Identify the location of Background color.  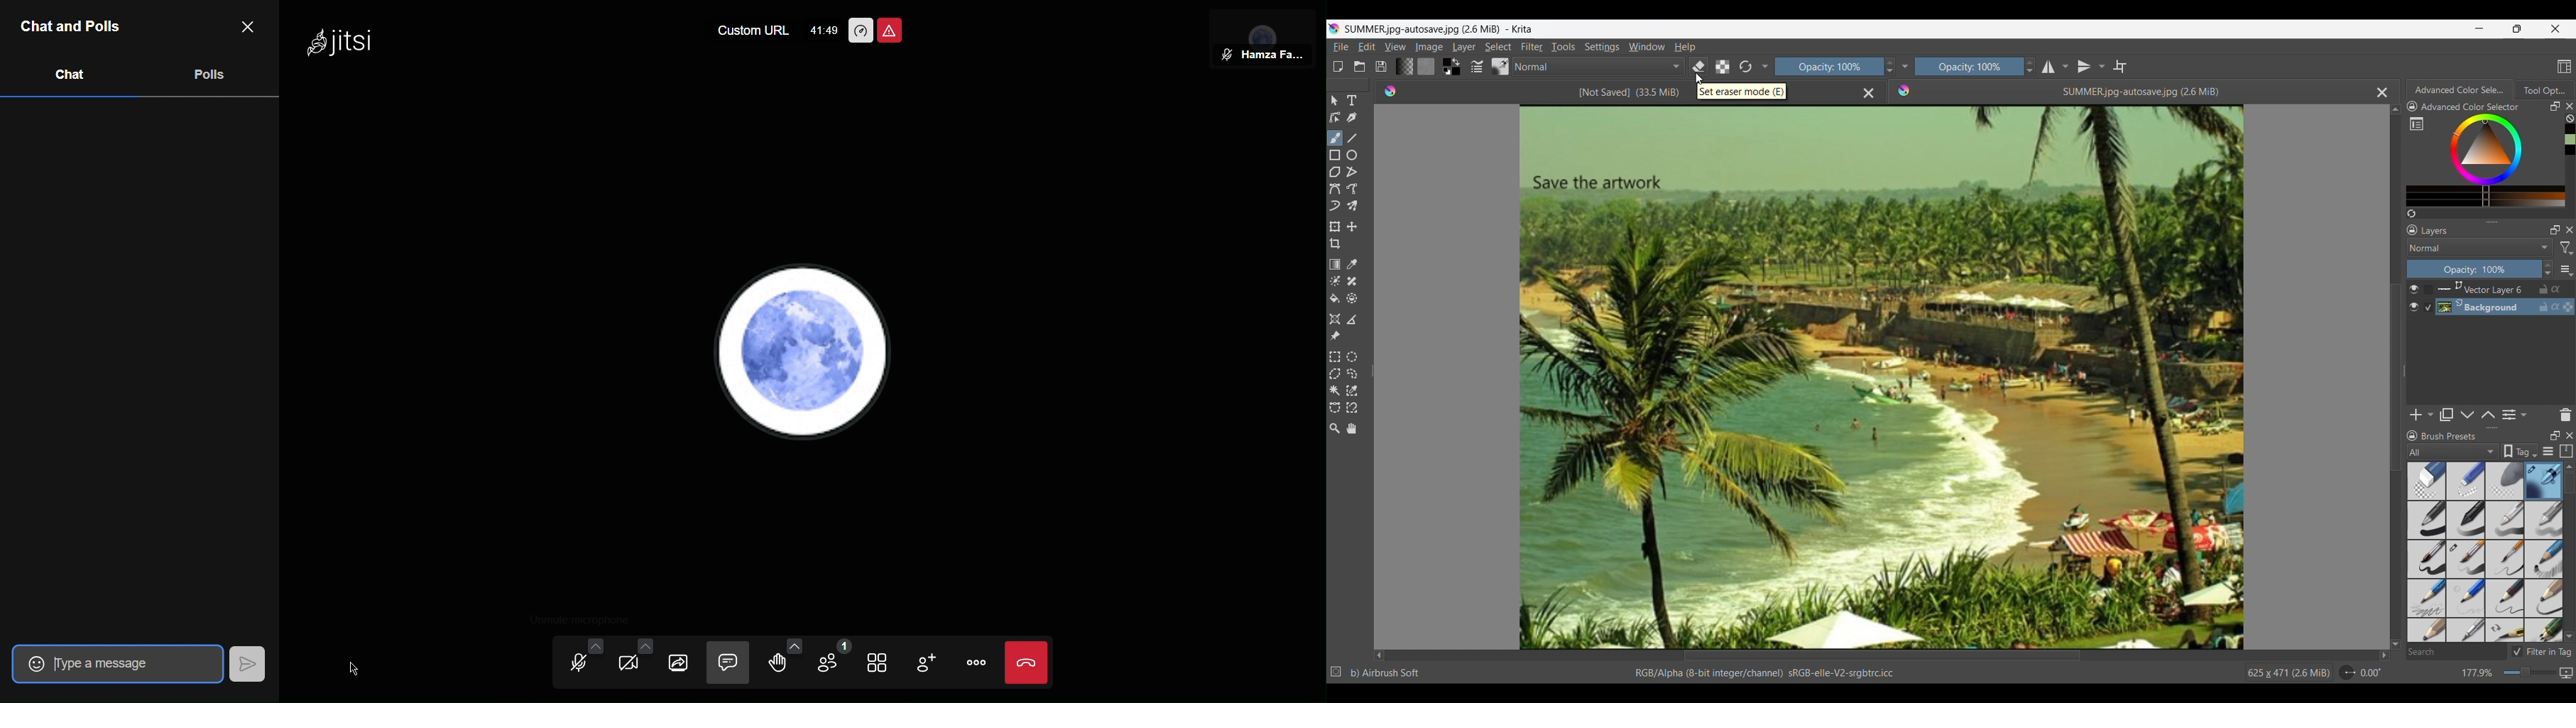
(1457, 72).